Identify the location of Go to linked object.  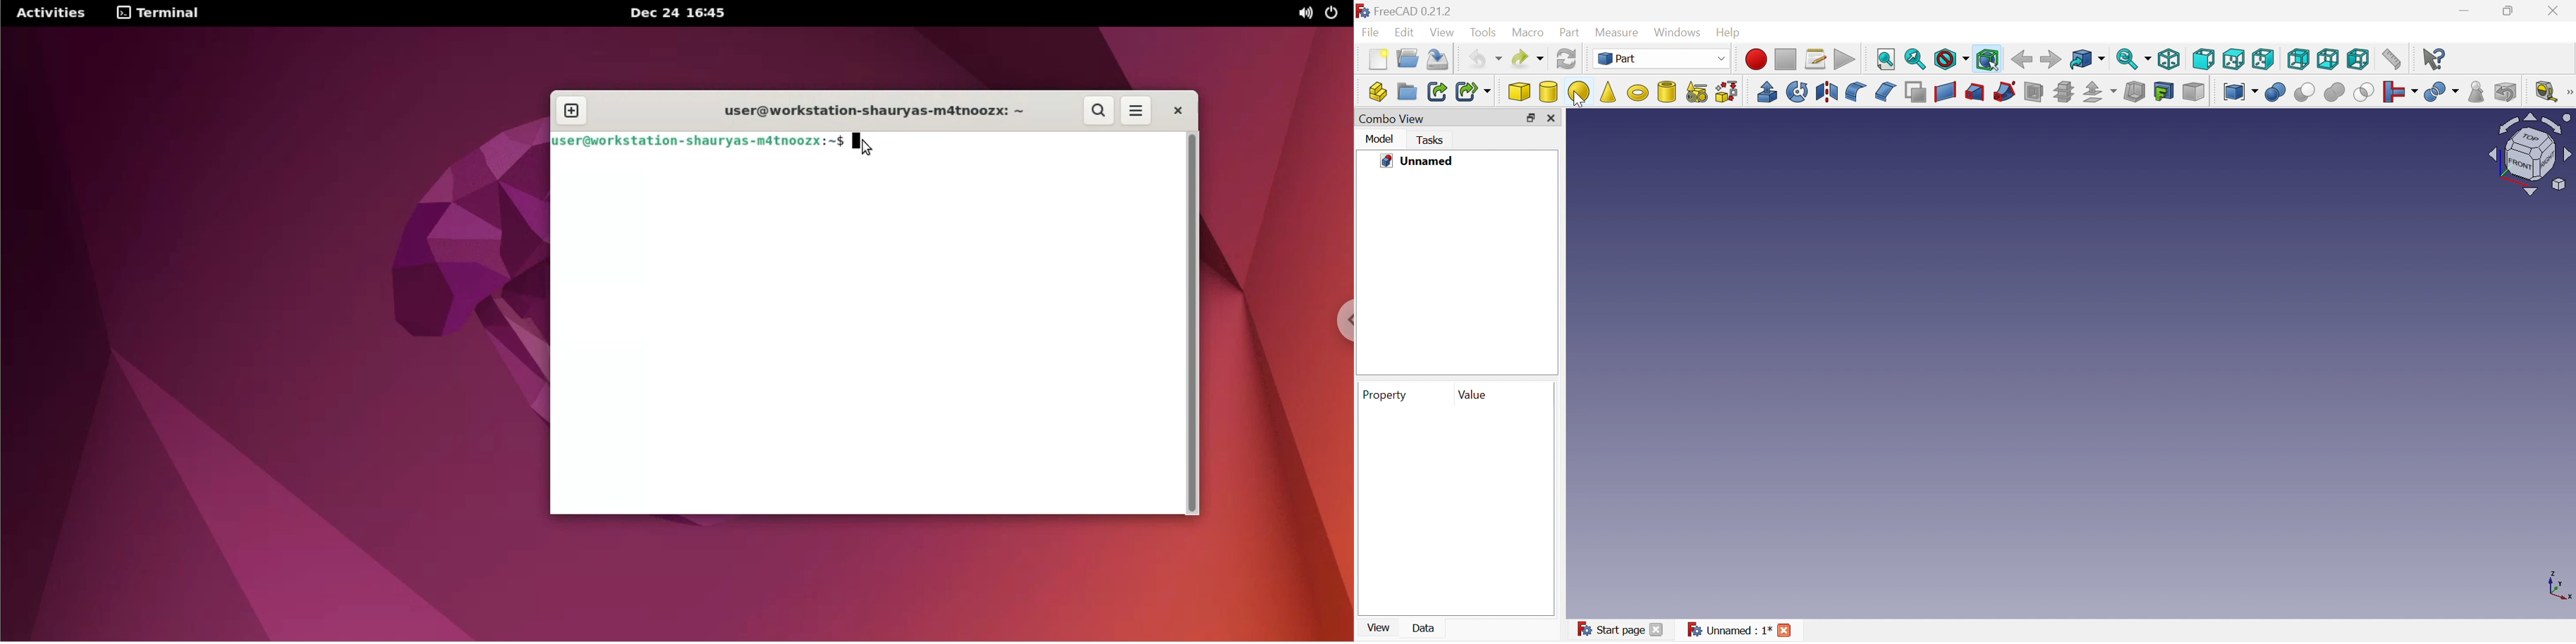
(2087, 60).